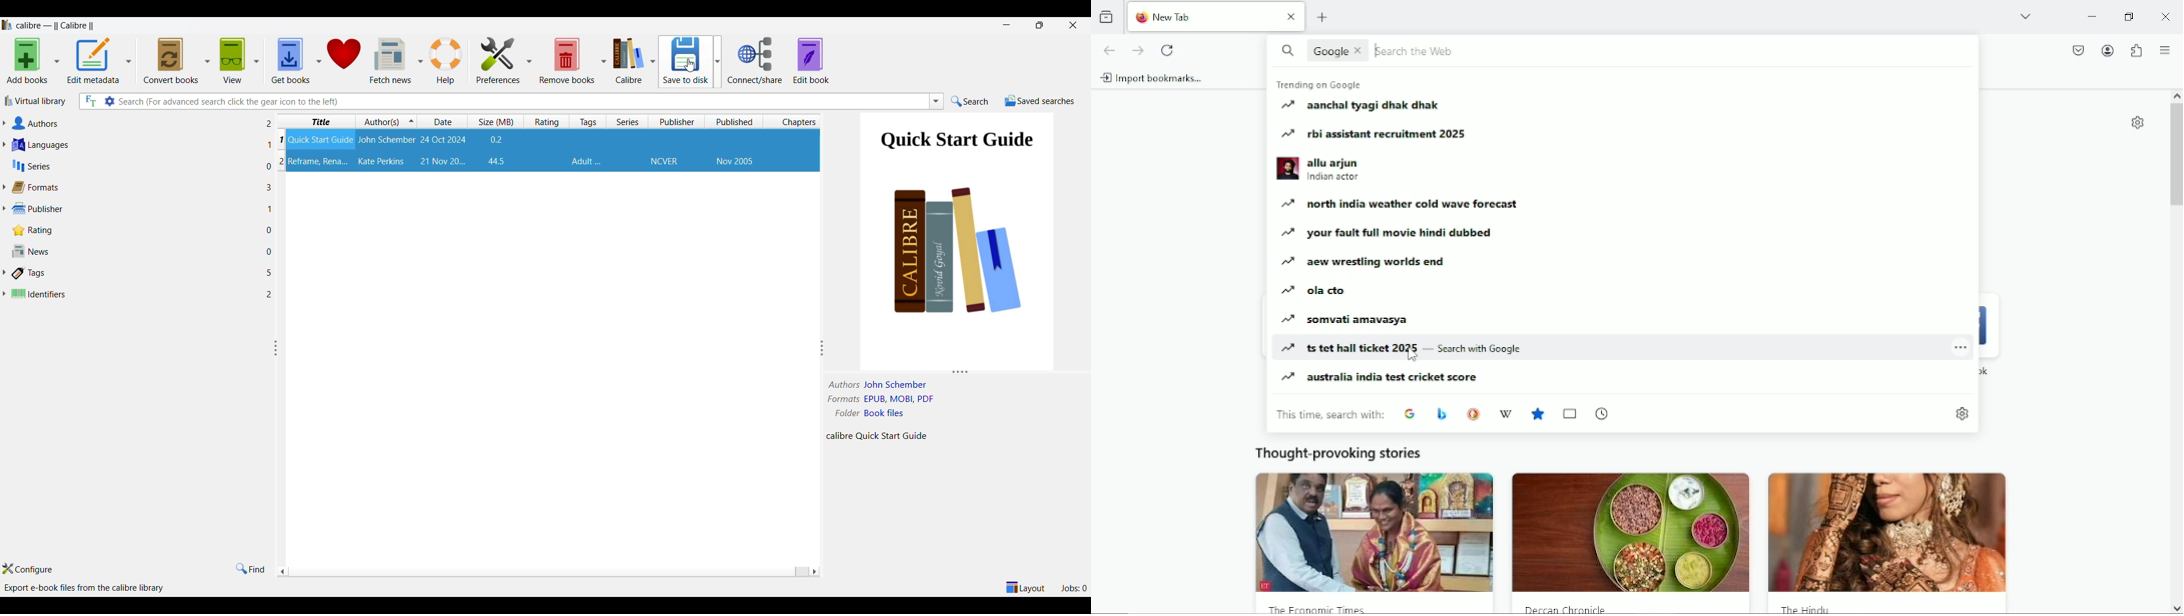 The image size is (2184, 616). I want to click on Search, so click(970, 101).